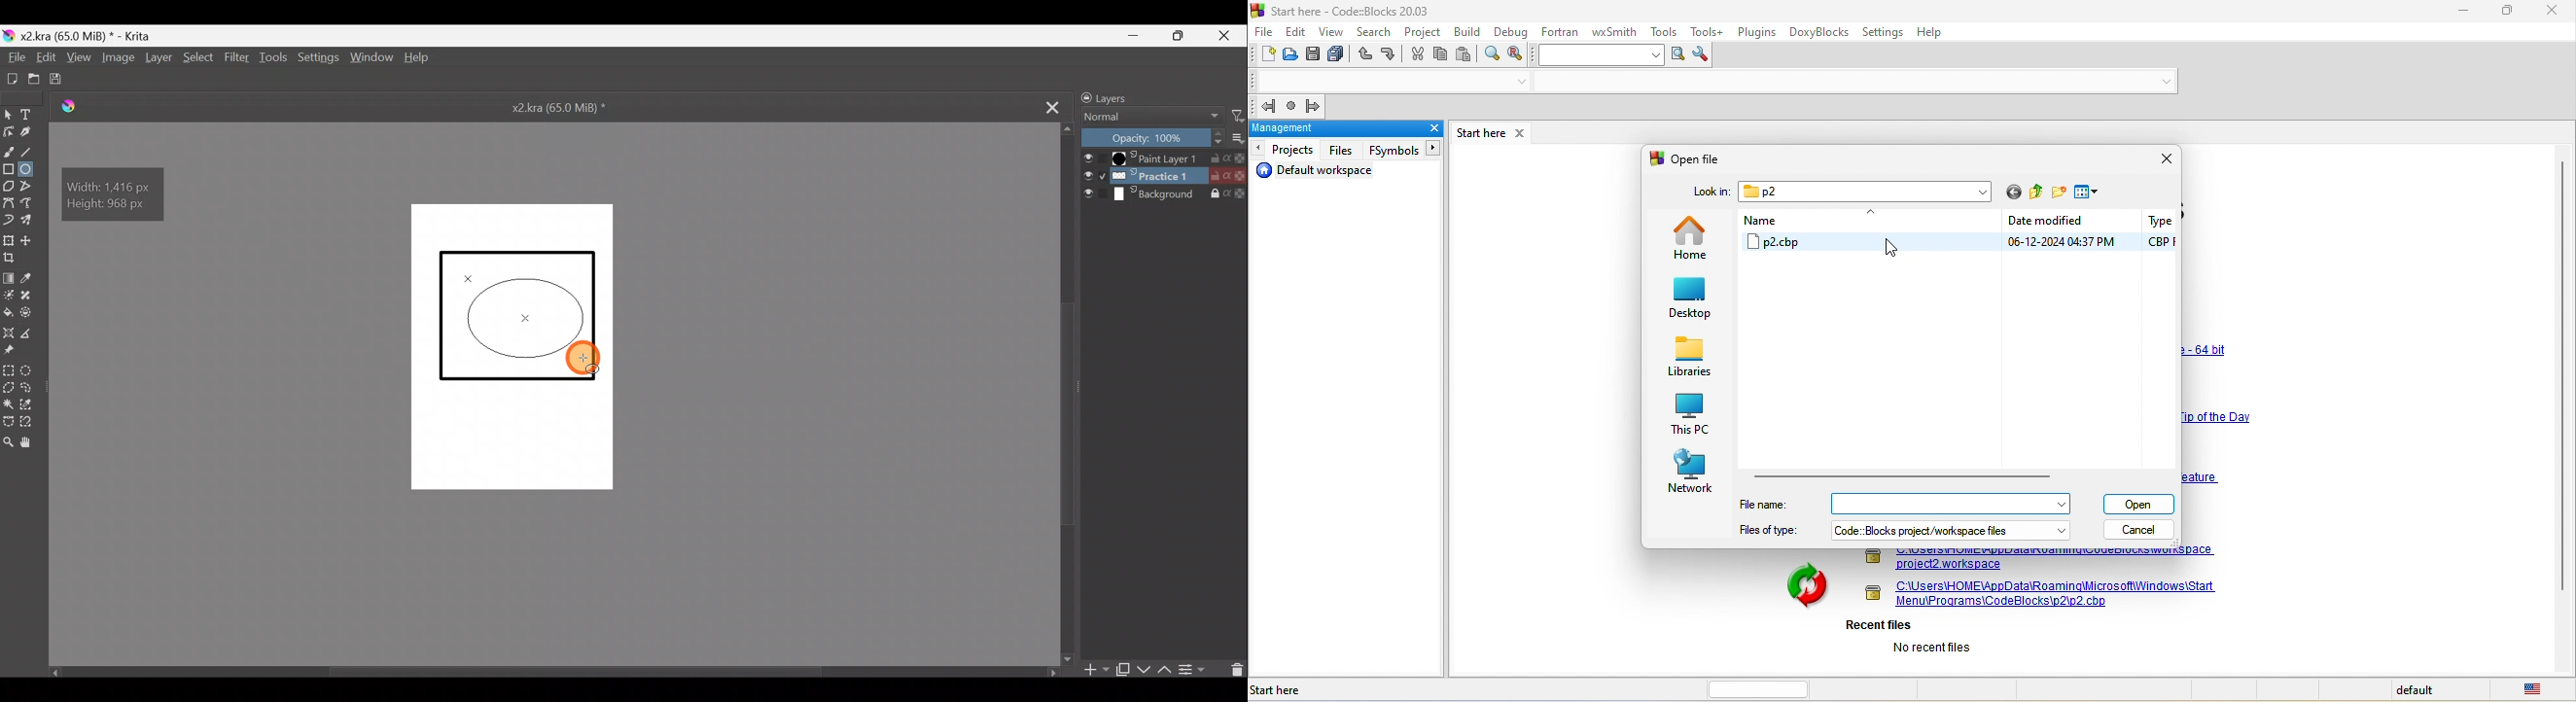 The width and height of the screenshot is (2576, 728). Describe the element at coordinates (528, 317) in the screenshot. I see `ellipse(circle) on Canvas` at that location.